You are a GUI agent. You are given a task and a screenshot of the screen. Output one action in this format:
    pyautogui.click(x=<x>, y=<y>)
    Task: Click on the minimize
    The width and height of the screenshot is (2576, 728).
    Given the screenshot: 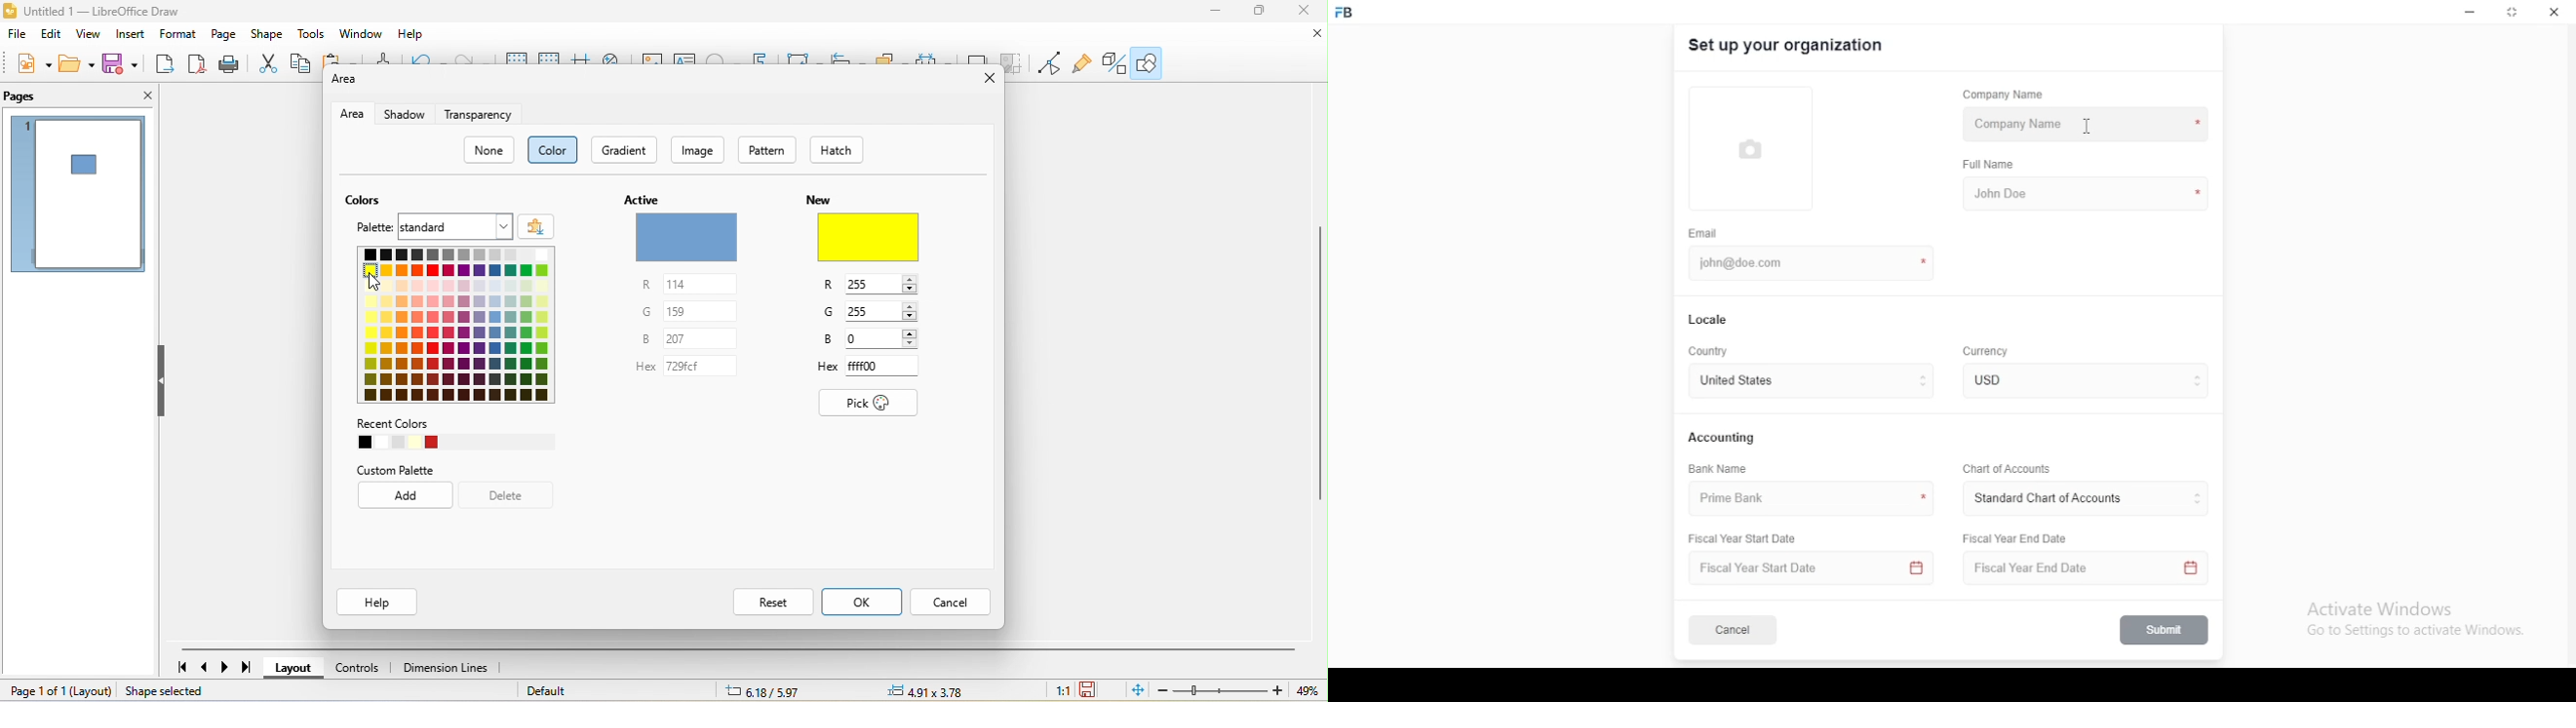 What is the action you would take?
    pyautogui.click(x=2470, y=13)
    